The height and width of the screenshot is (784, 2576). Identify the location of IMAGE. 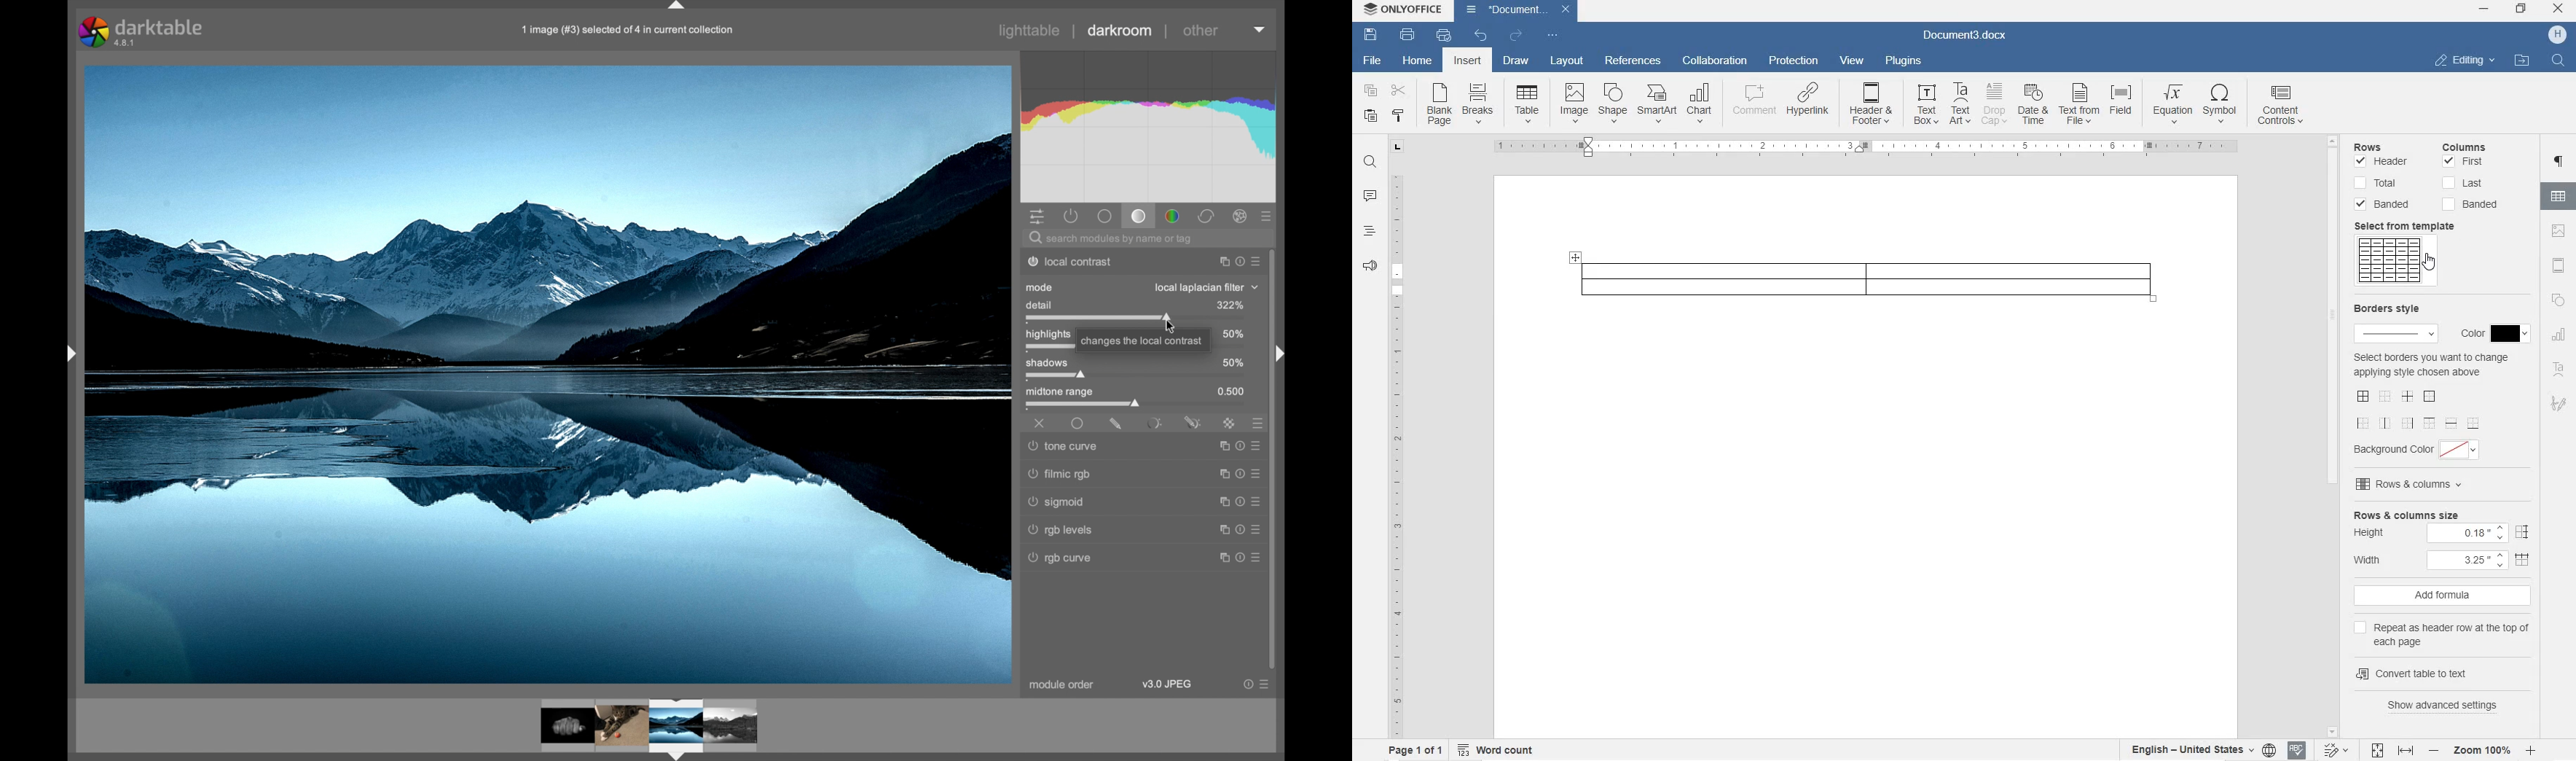
(2560, 232).